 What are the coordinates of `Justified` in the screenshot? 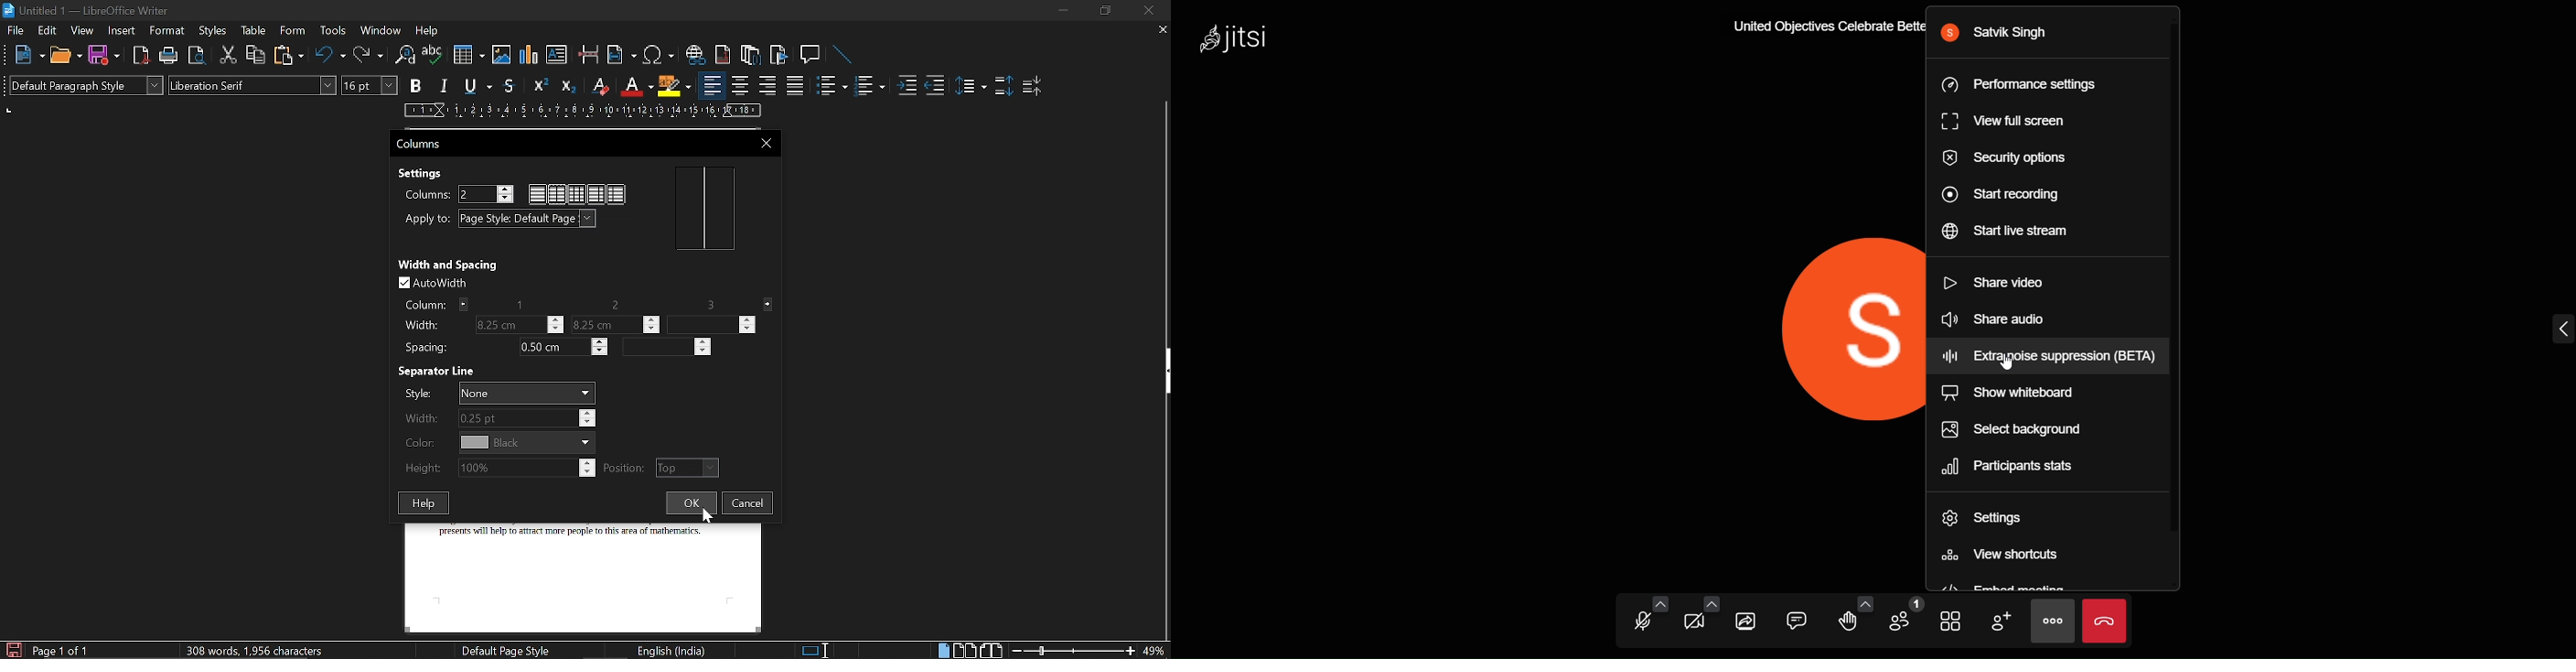 It's located at (797, 85).